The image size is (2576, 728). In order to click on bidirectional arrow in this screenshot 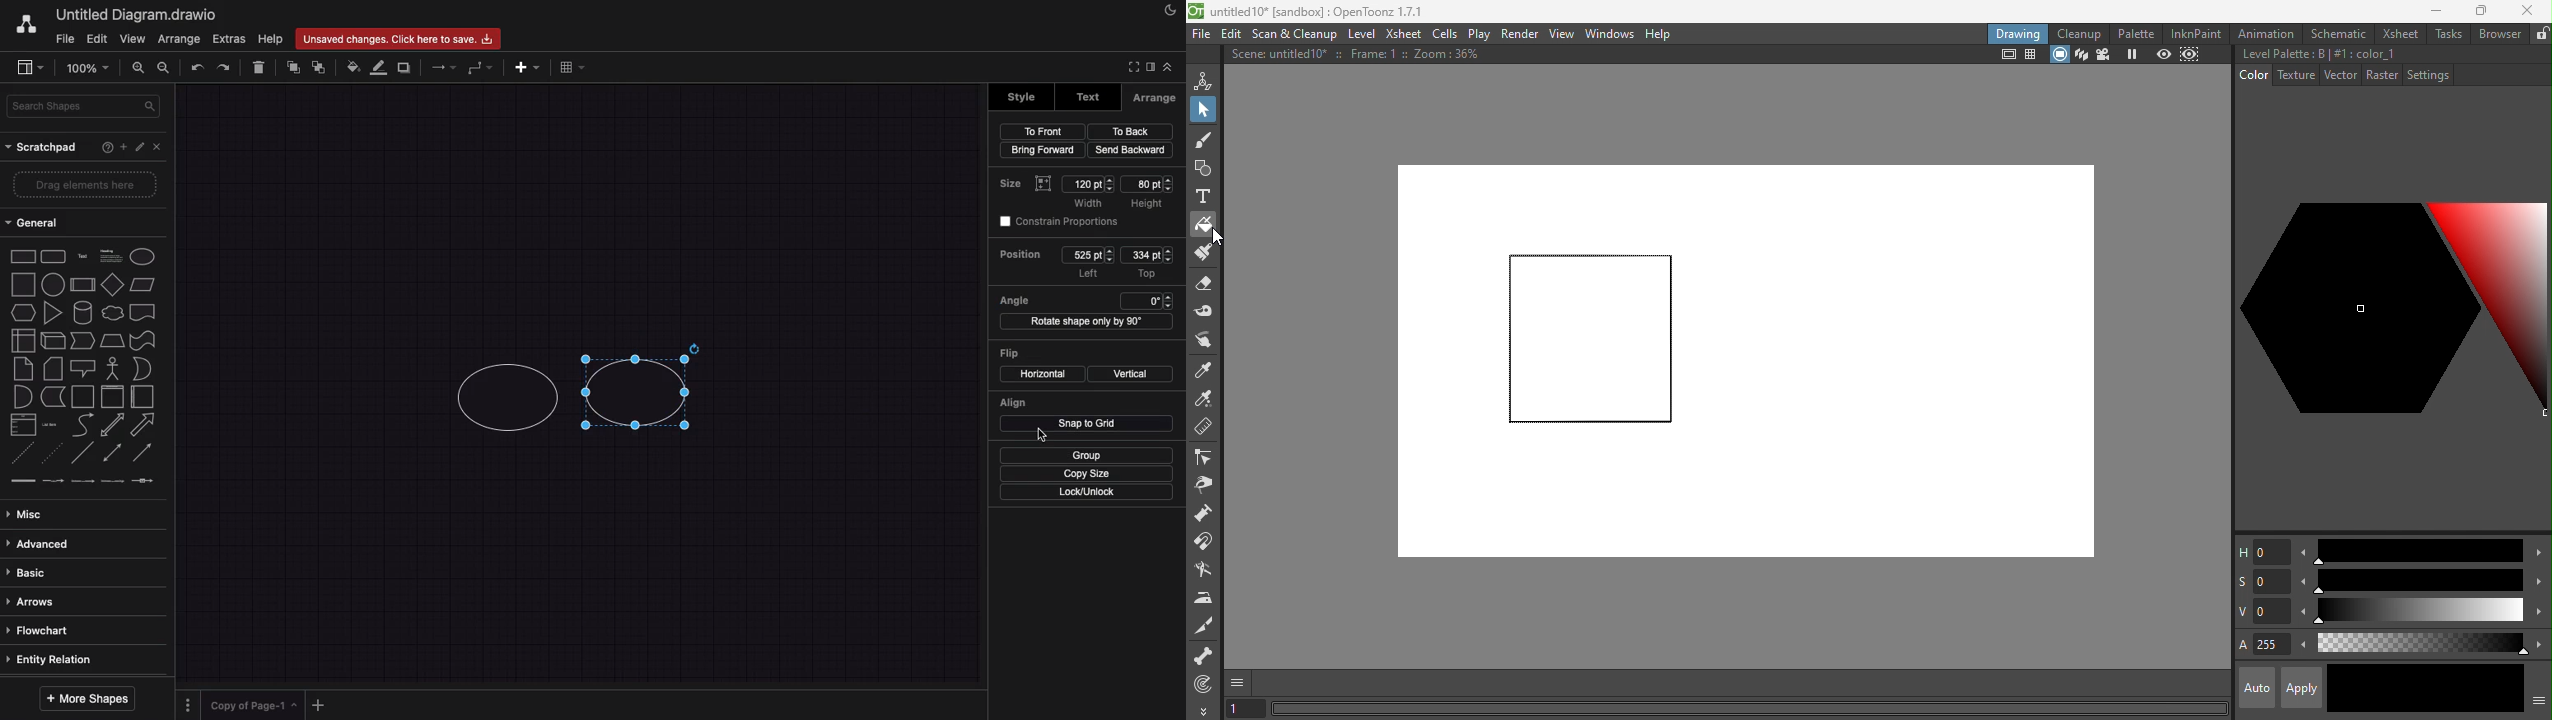, I will do `click(114, 425)`.